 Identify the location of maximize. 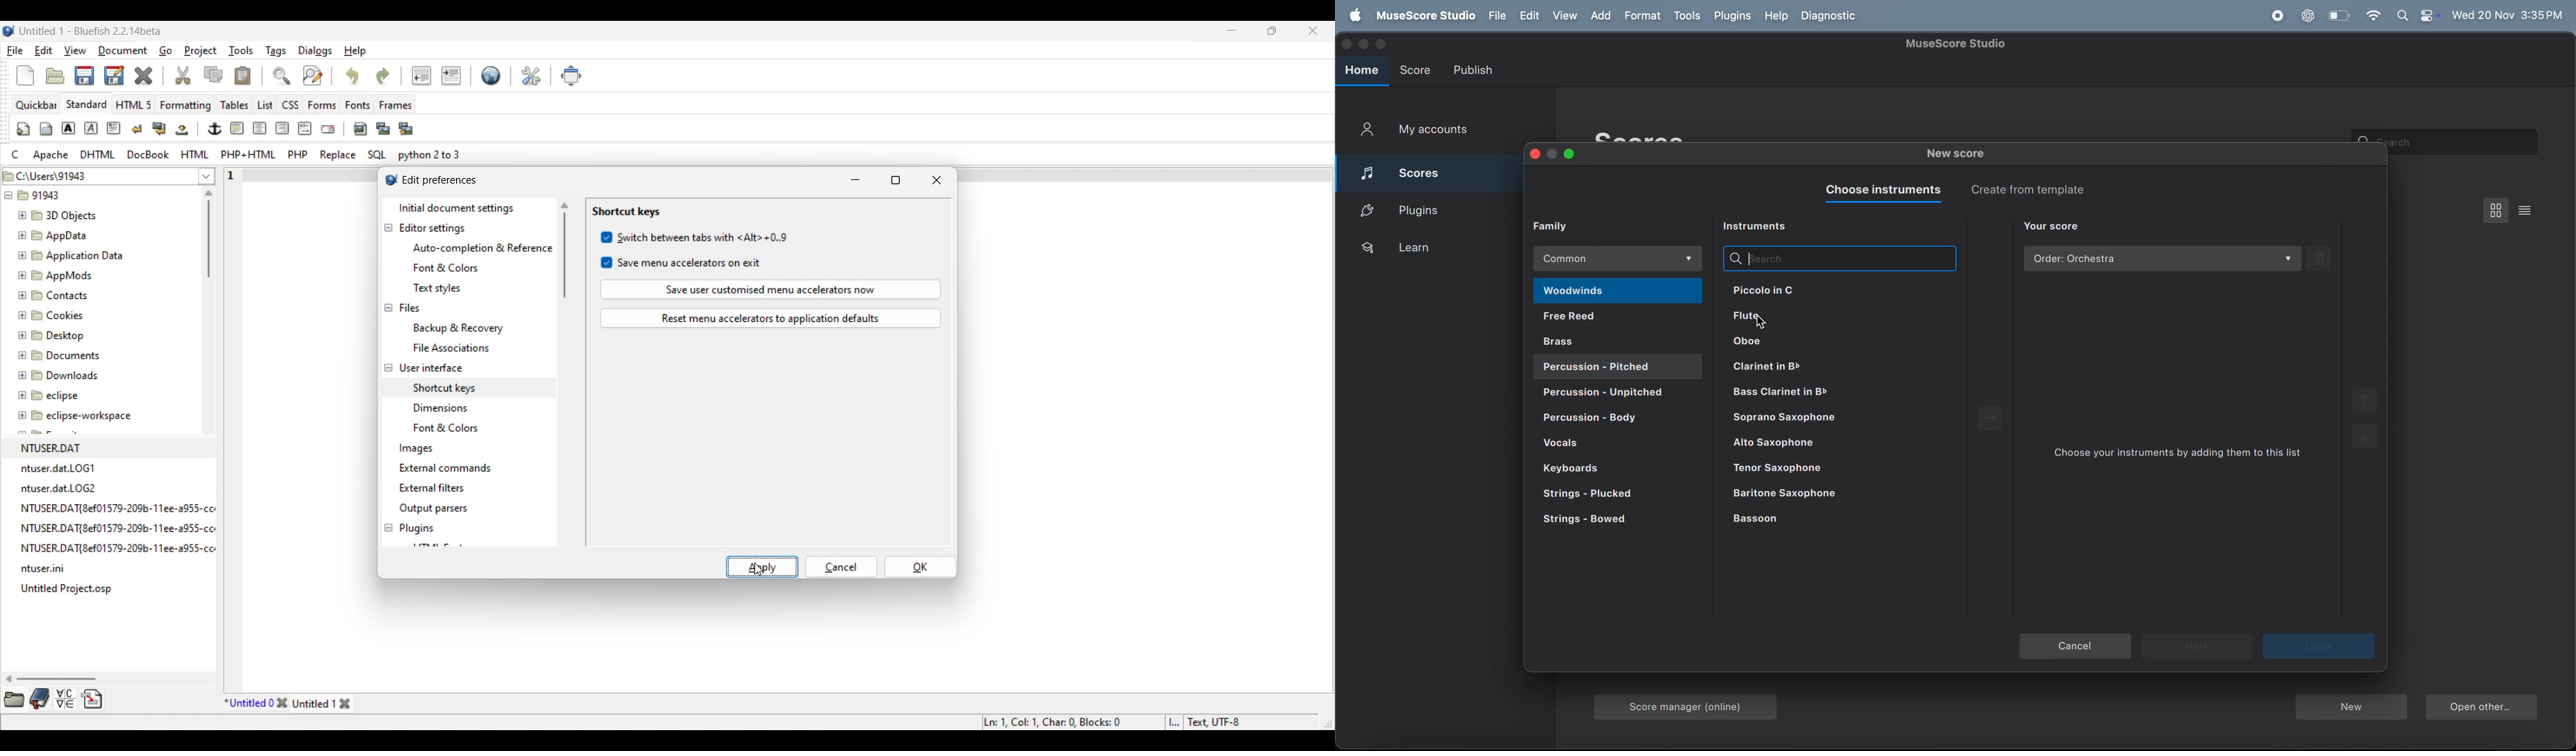
(1383, 44).